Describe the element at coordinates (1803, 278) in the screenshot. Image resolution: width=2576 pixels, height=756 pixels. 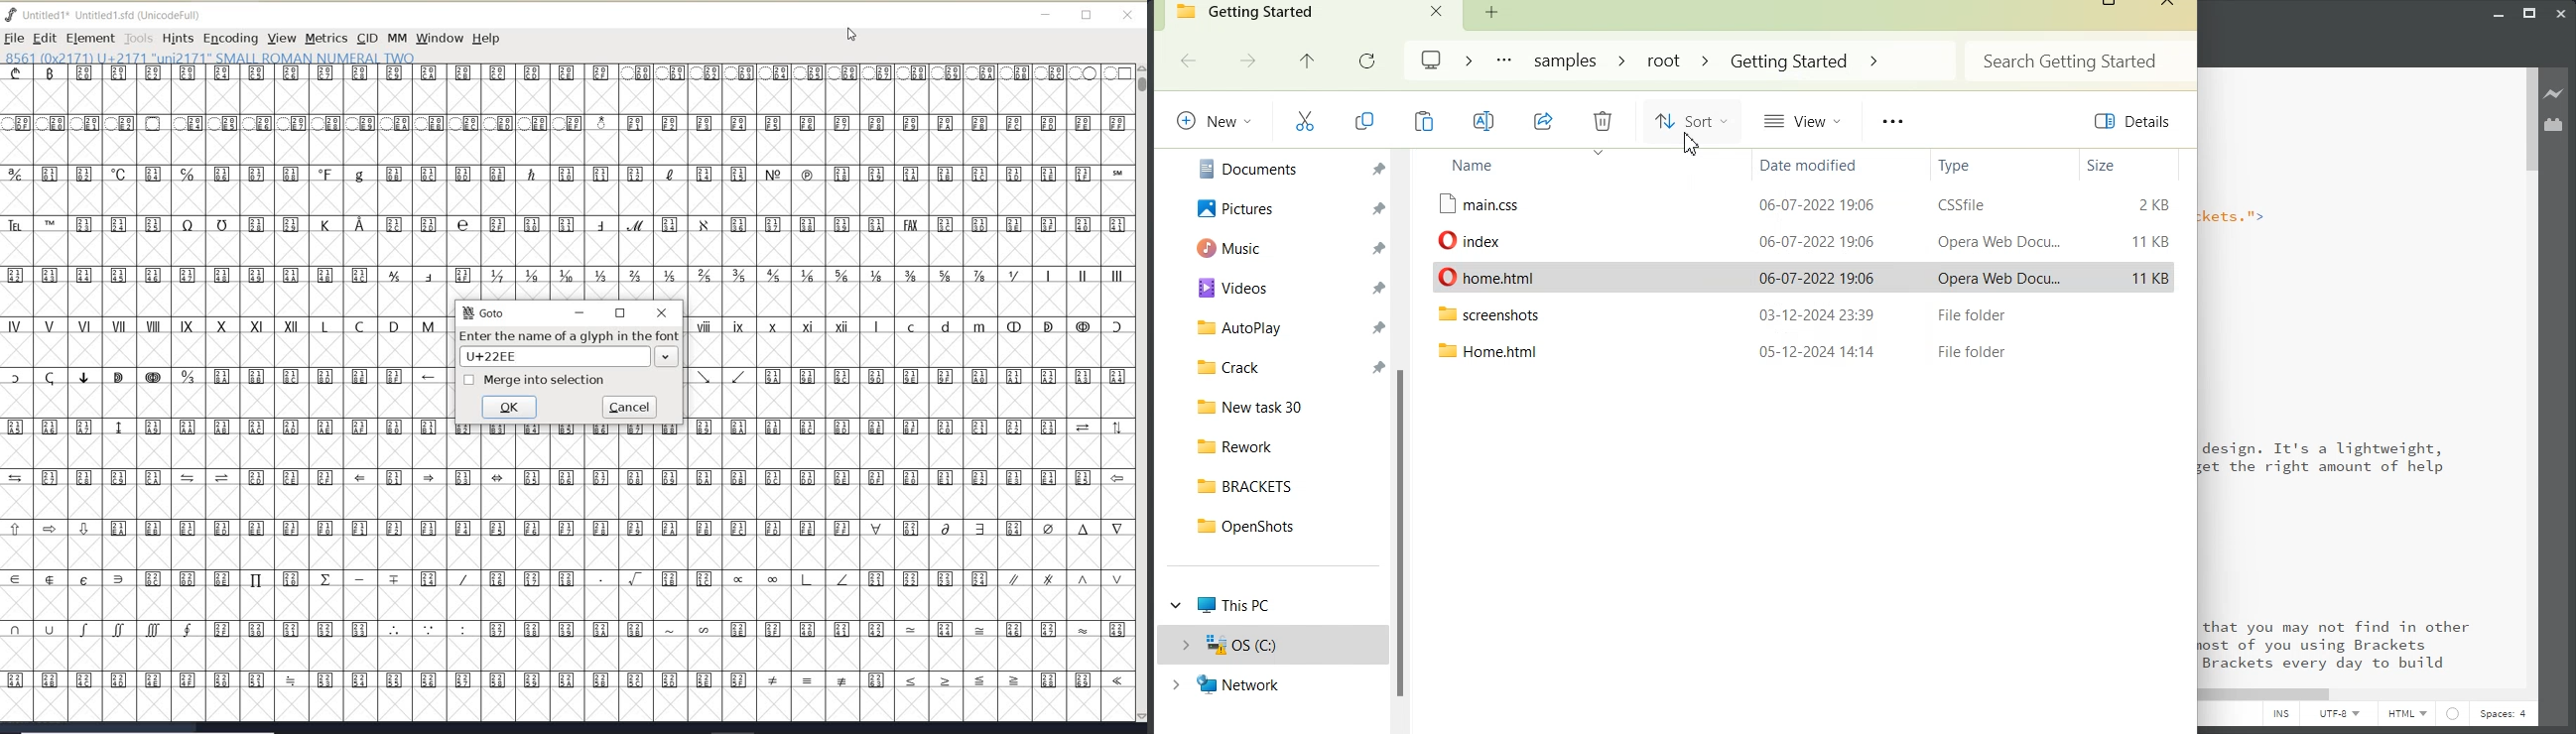
I see `File` at that location.